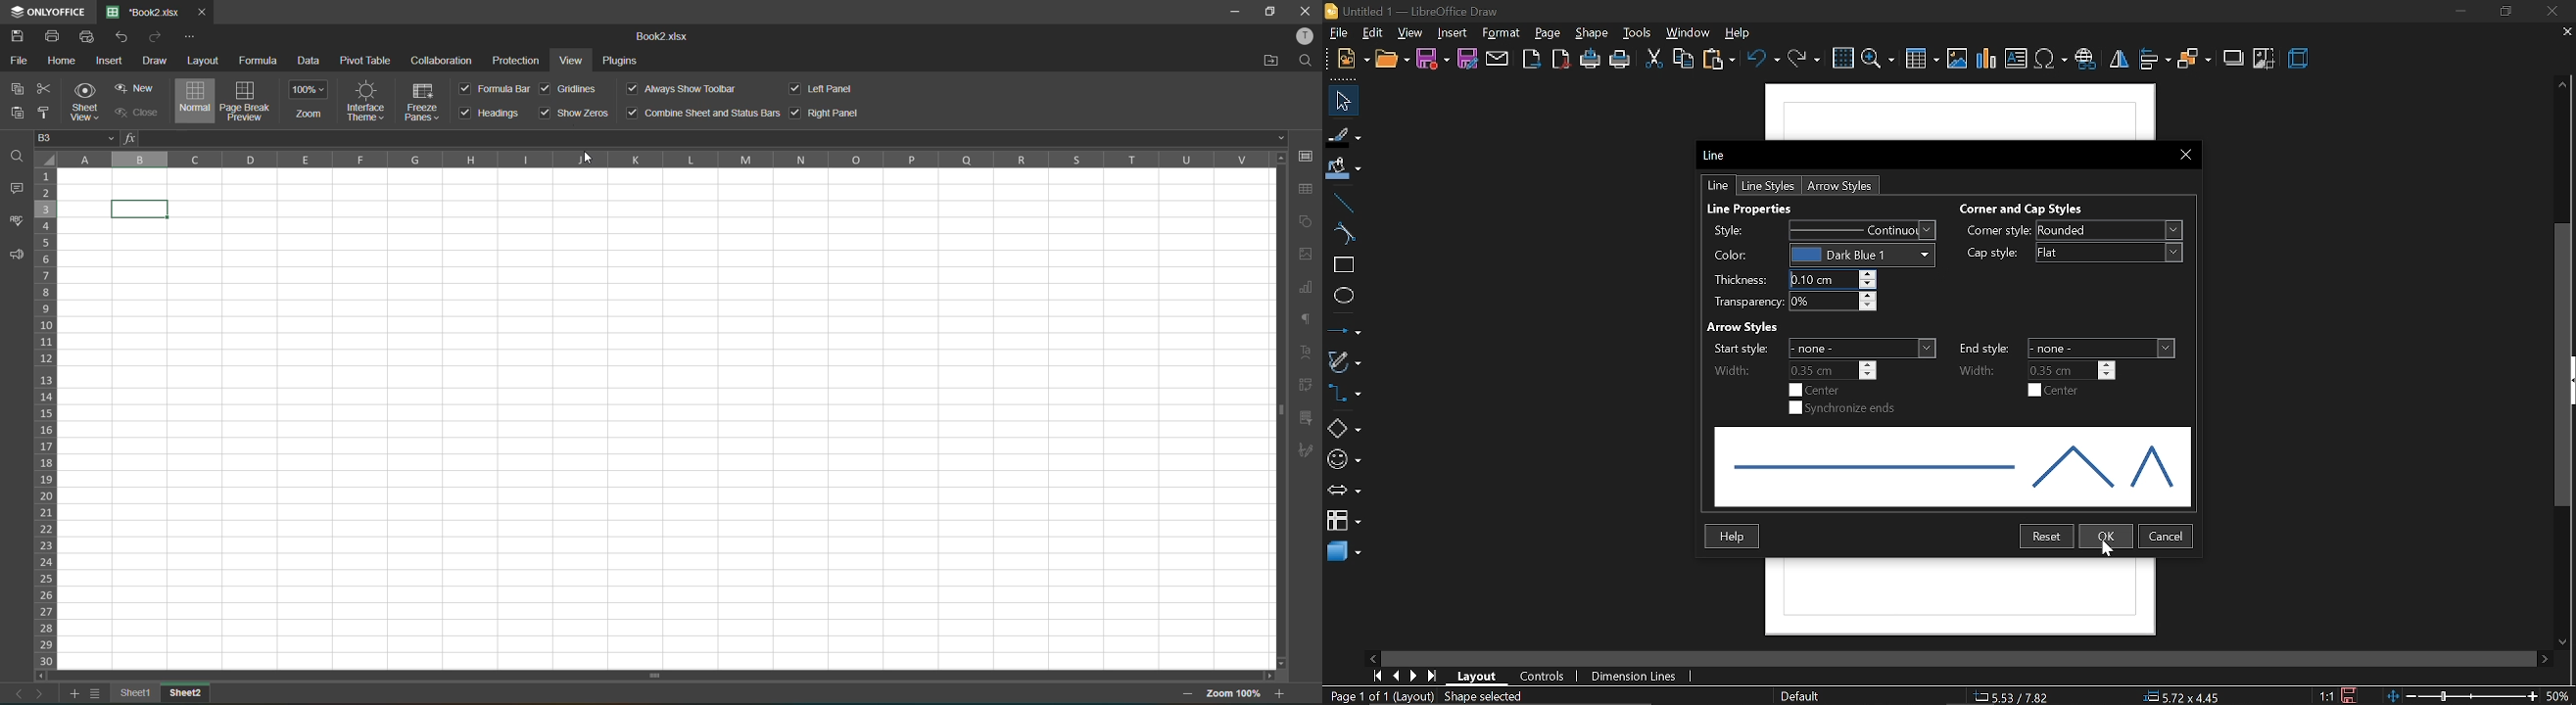  I want to click on current zoom, so click(2558, 697).